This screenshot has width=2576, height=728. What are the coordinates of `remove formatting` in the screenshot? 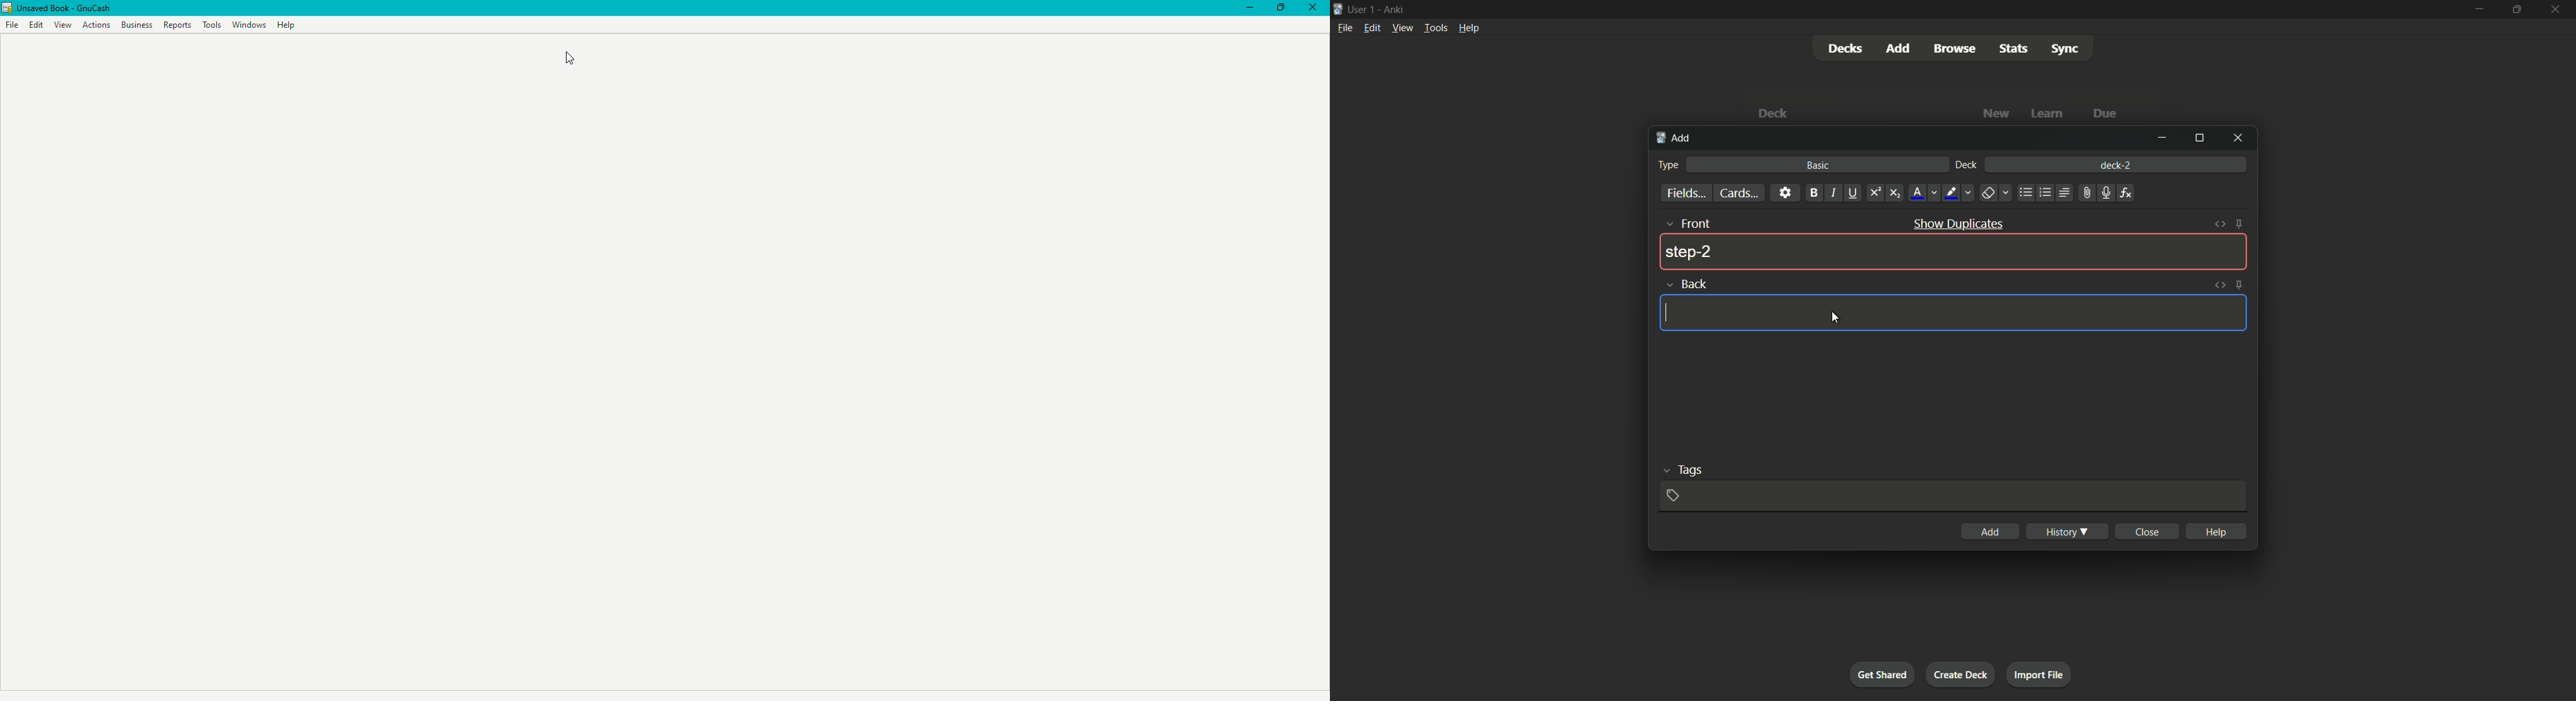 It's located at (1995, 192).